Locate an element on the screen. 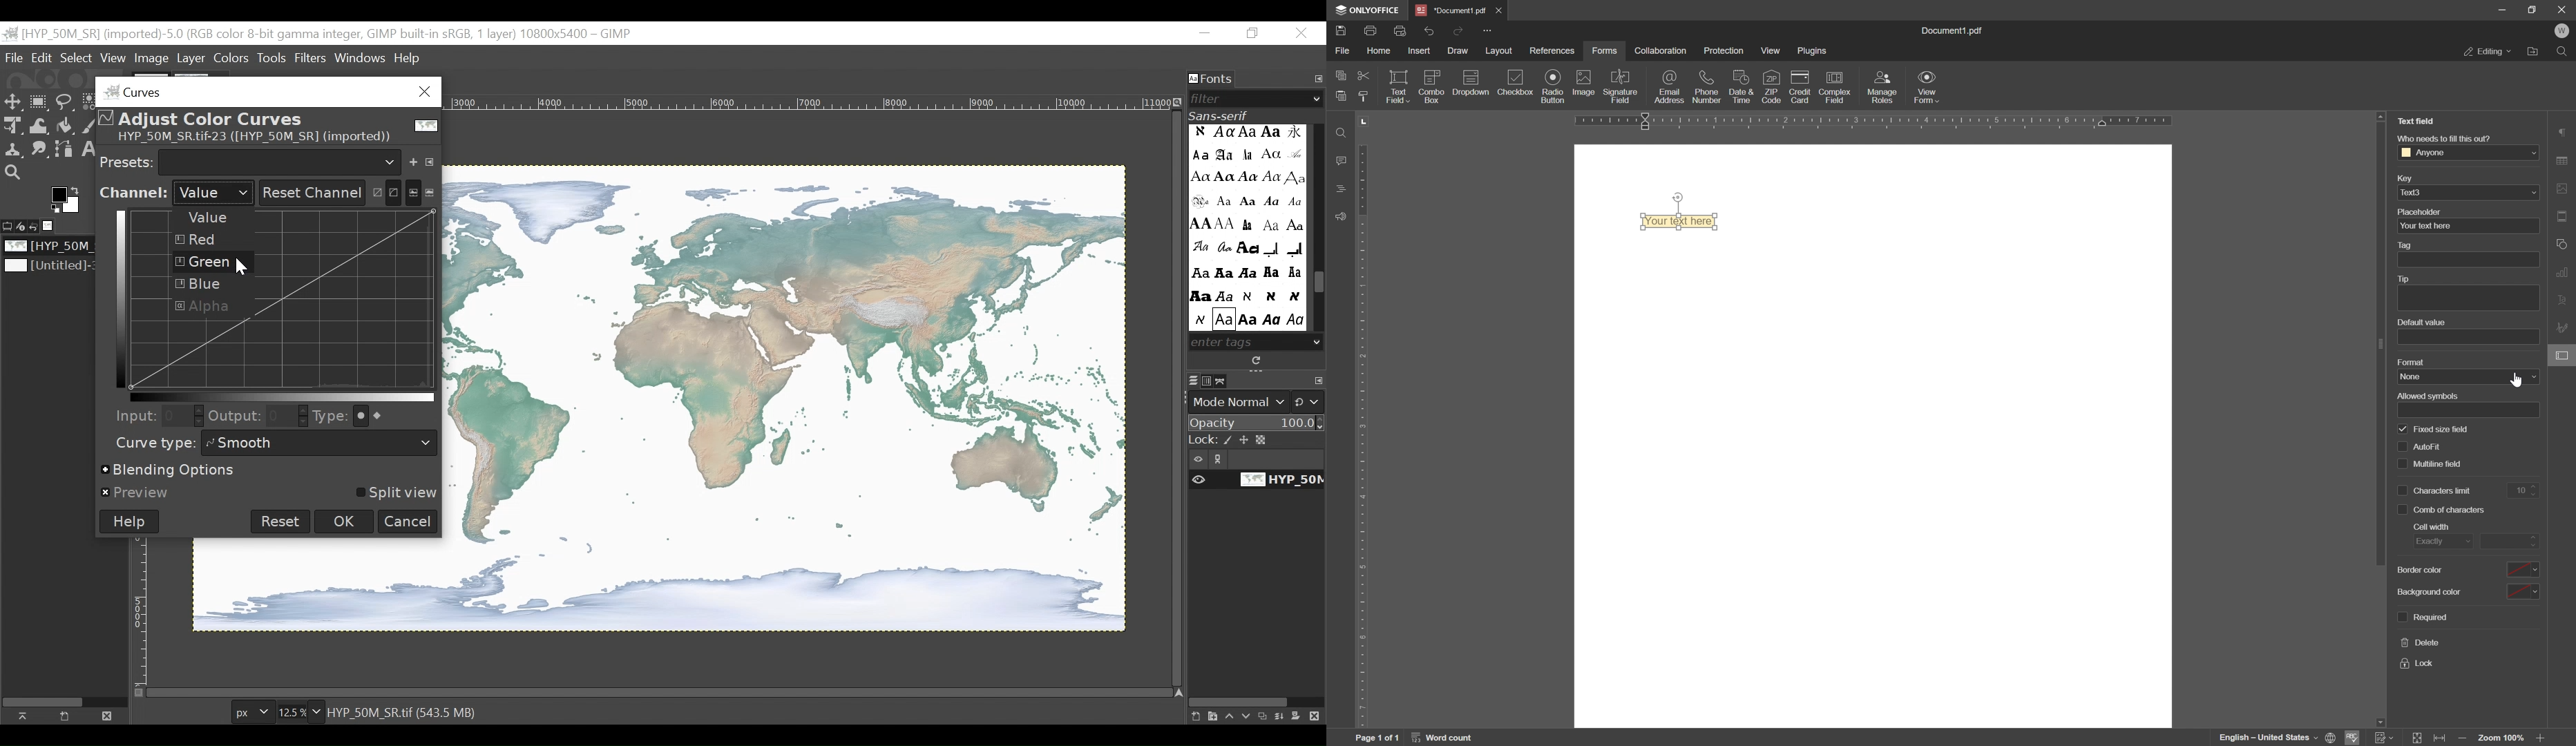  table settings is located at coordinates (2565, 160).